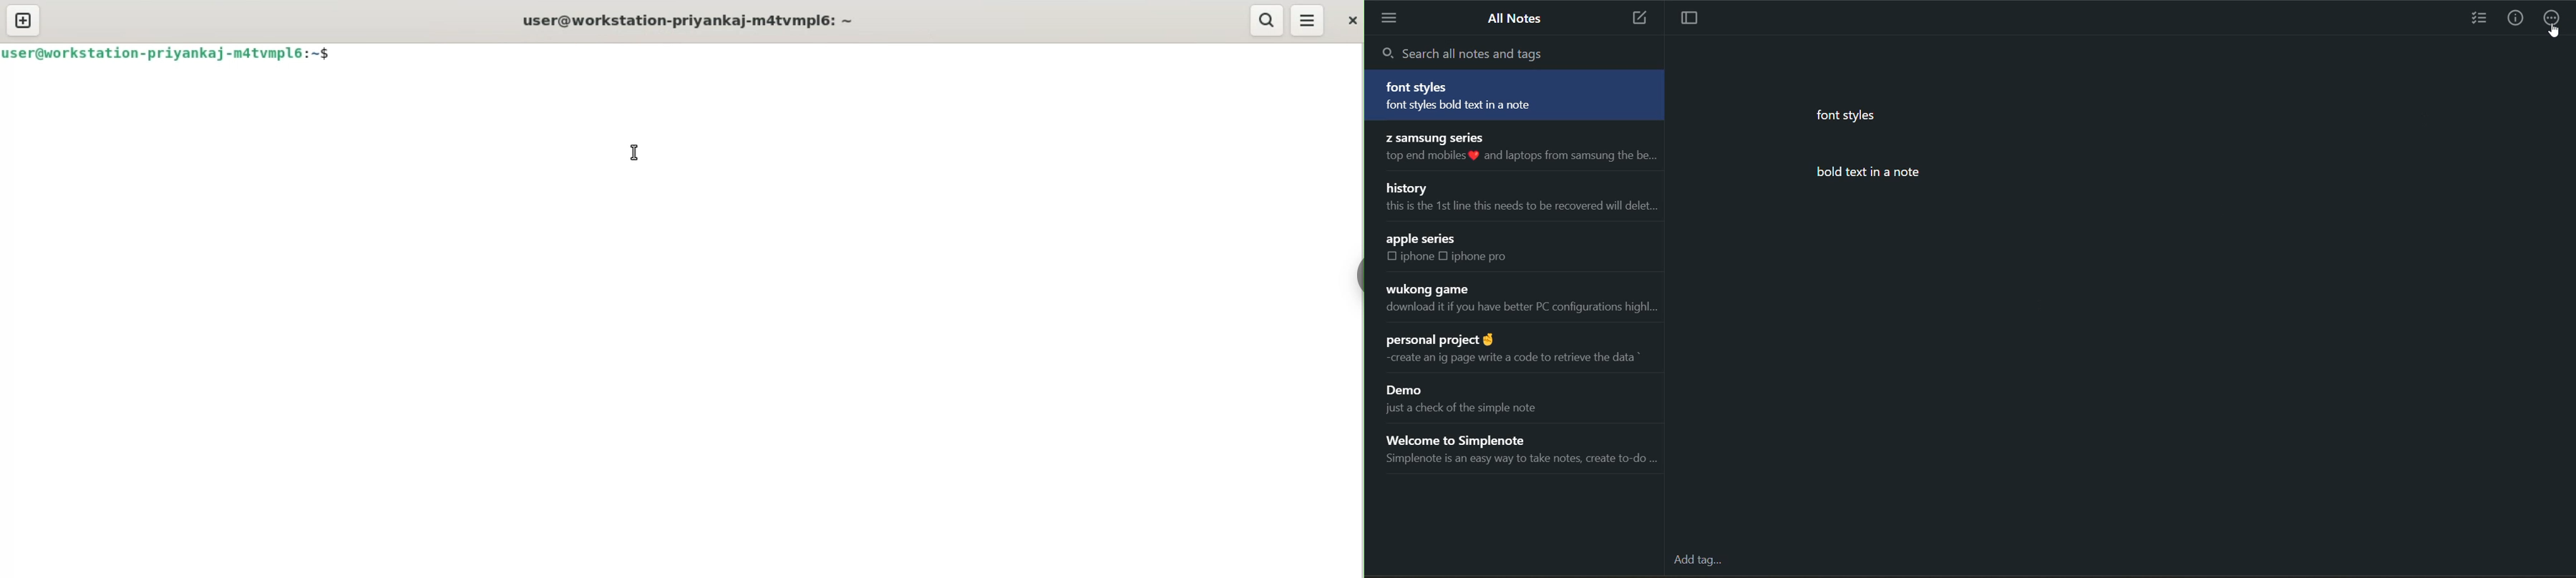 This screenshot has height=588, width=2576. I want to click on Z samsung series, so click(1433, 136).